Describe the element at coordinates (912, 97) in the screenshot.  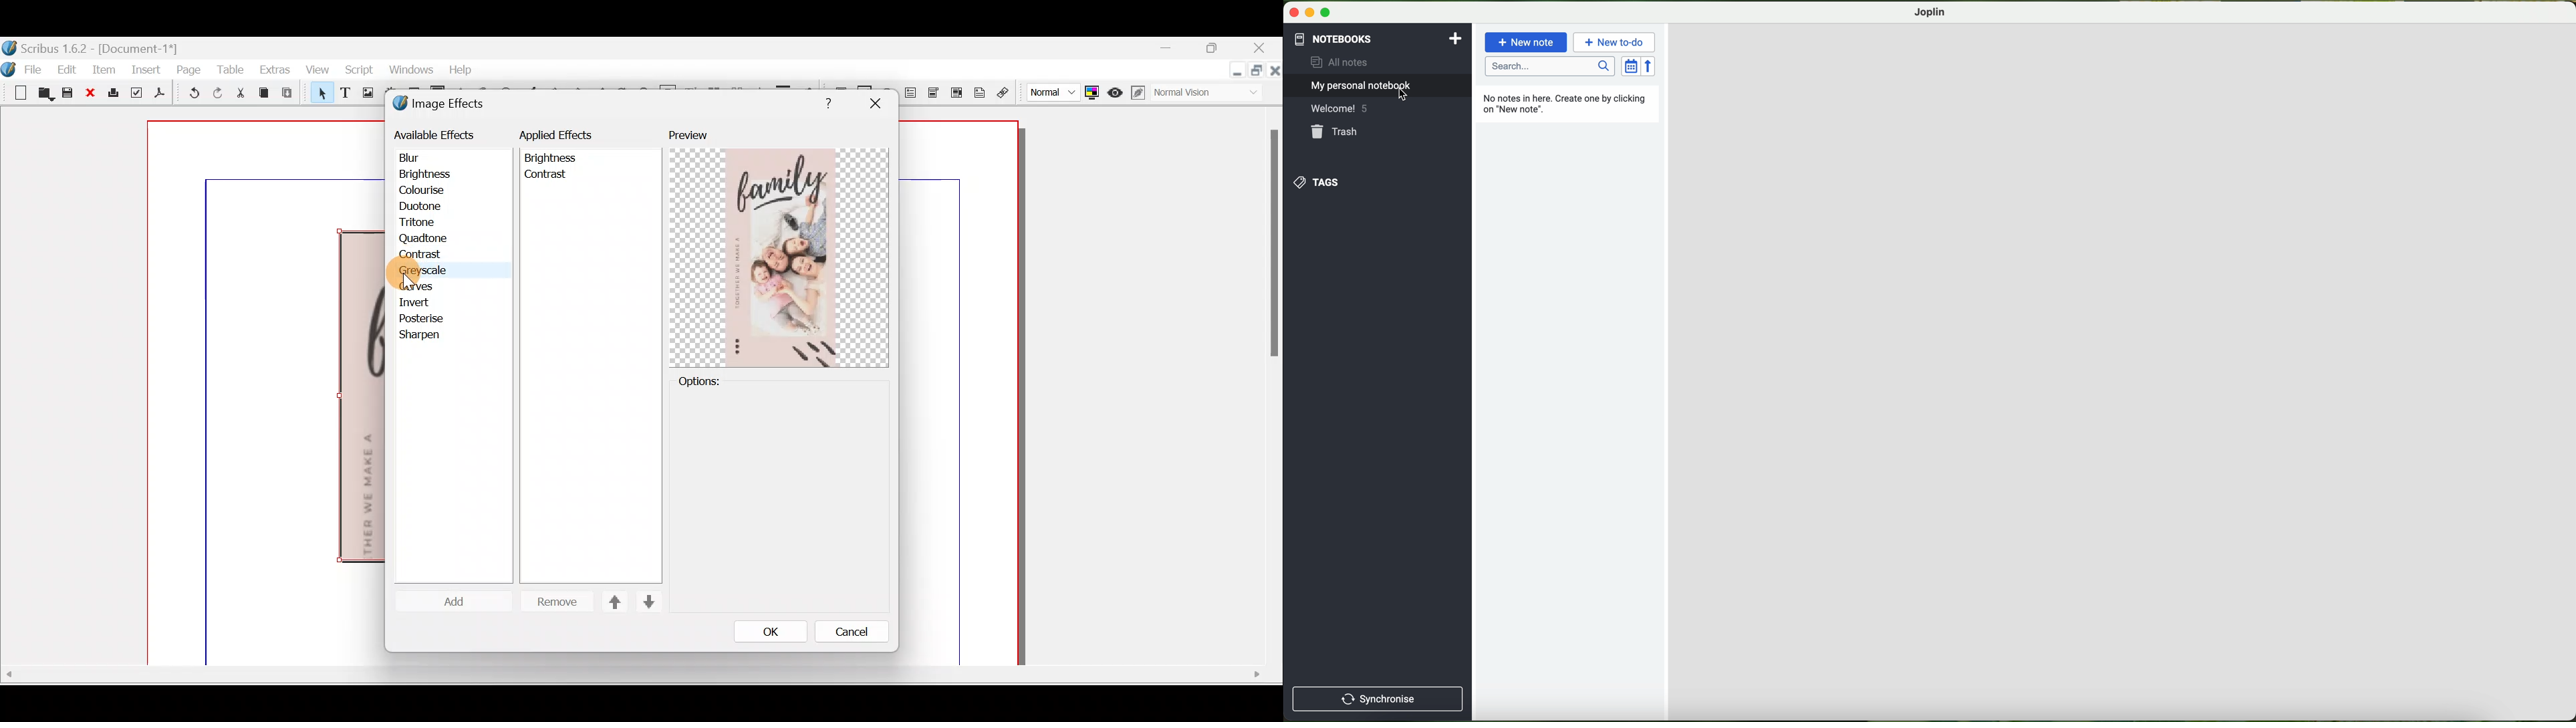
I see `PDF text field` at that location.